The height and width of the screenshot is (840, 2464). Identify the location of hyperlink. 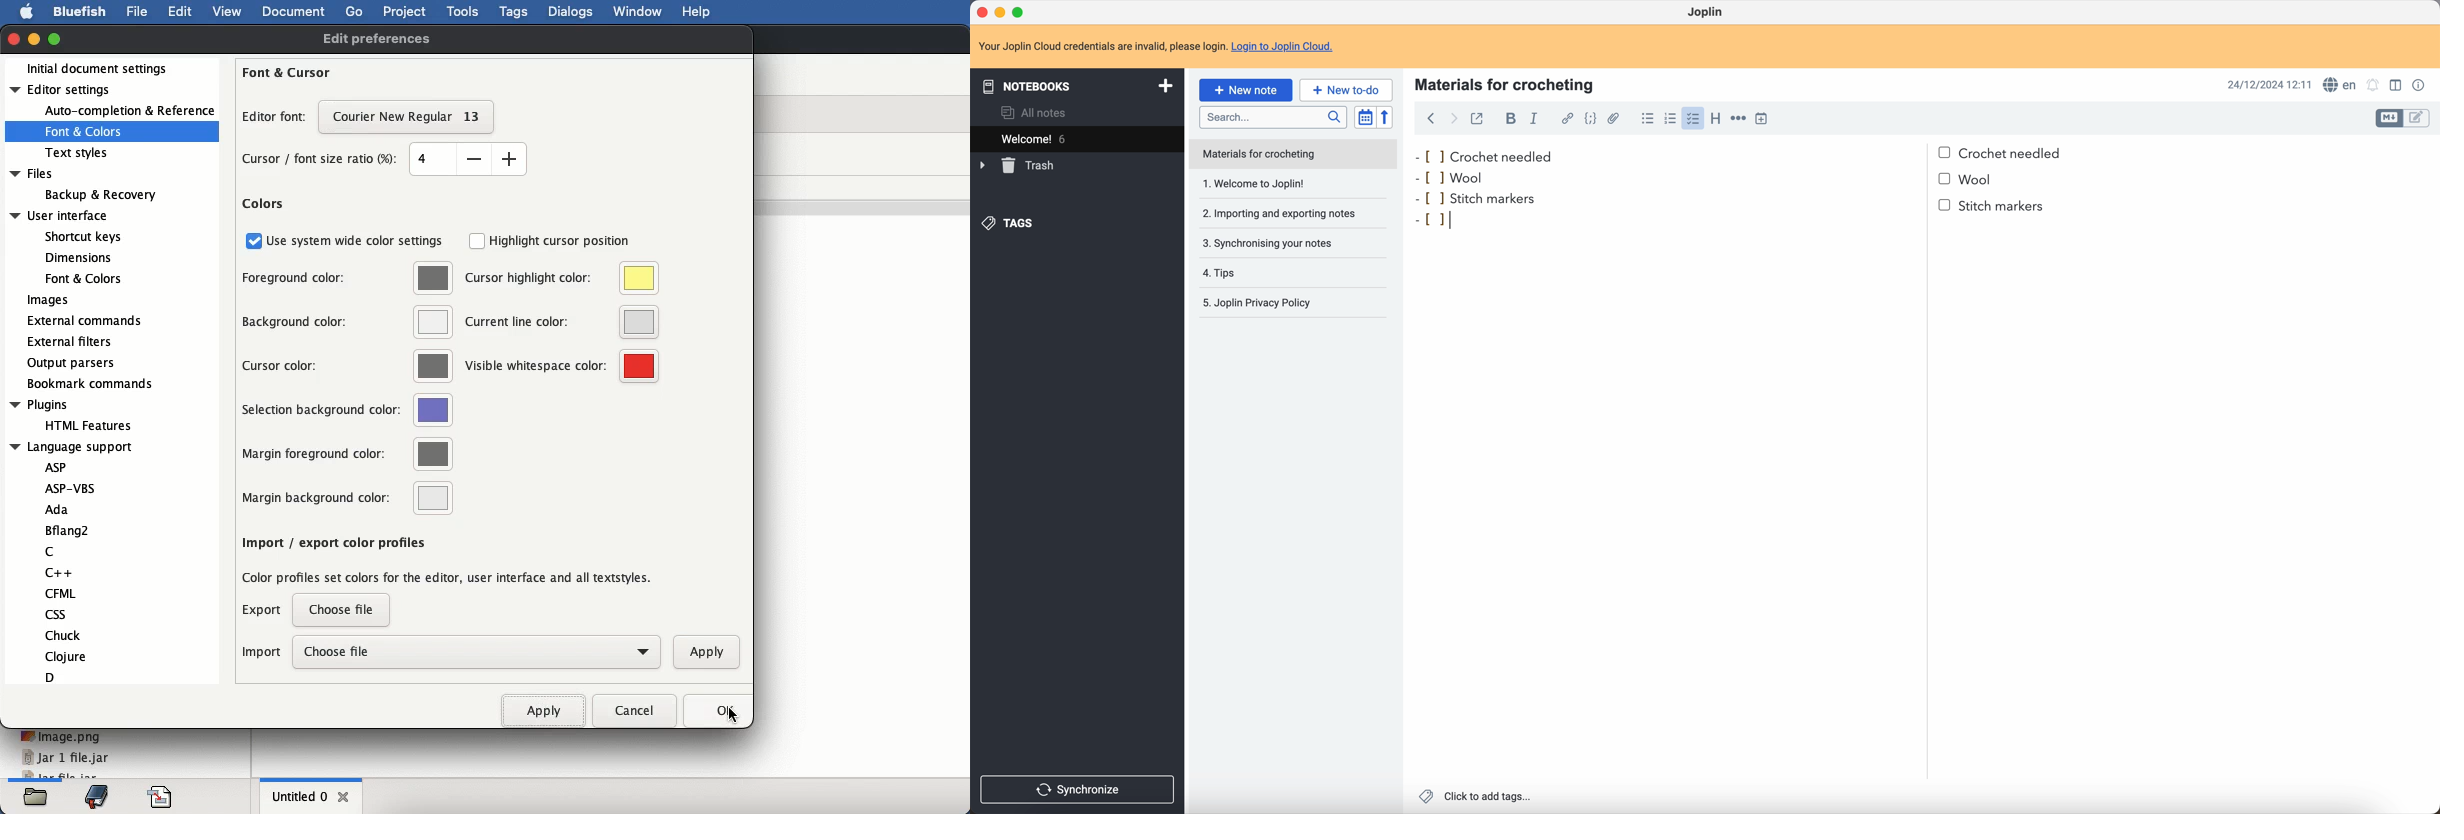
(1565, 118).